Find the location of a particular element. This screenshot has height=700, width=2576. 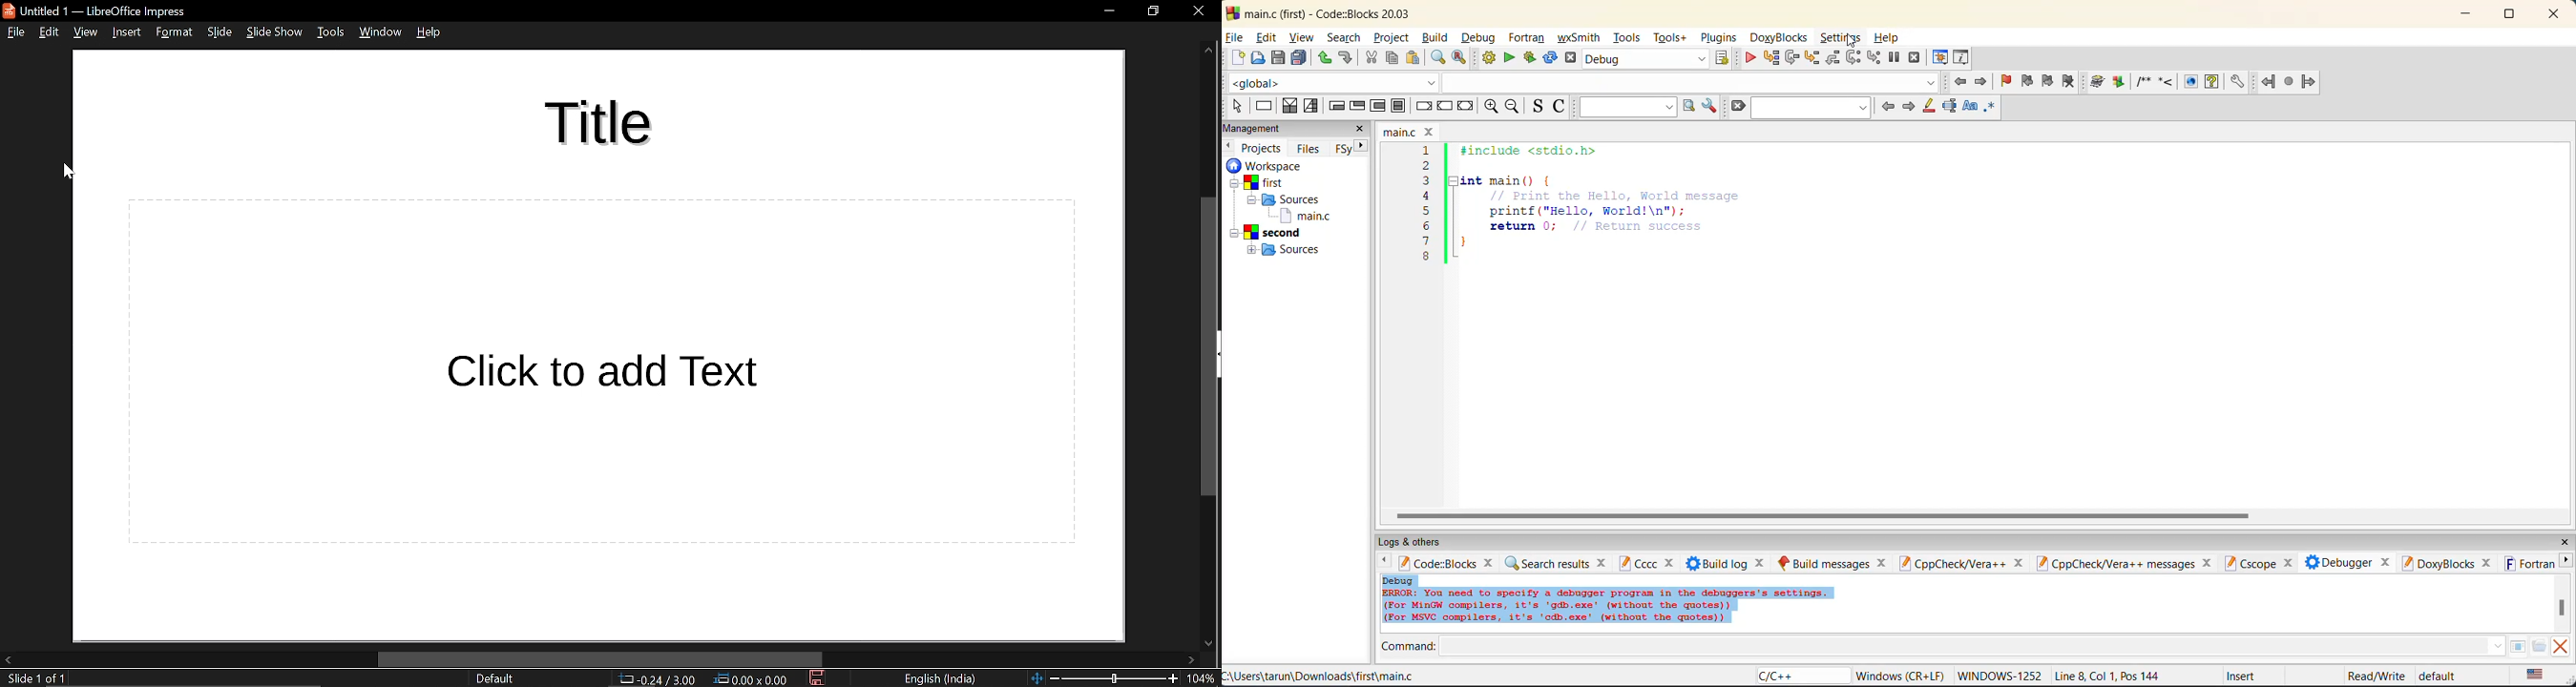

step into is located at coordinates (1812, 57).